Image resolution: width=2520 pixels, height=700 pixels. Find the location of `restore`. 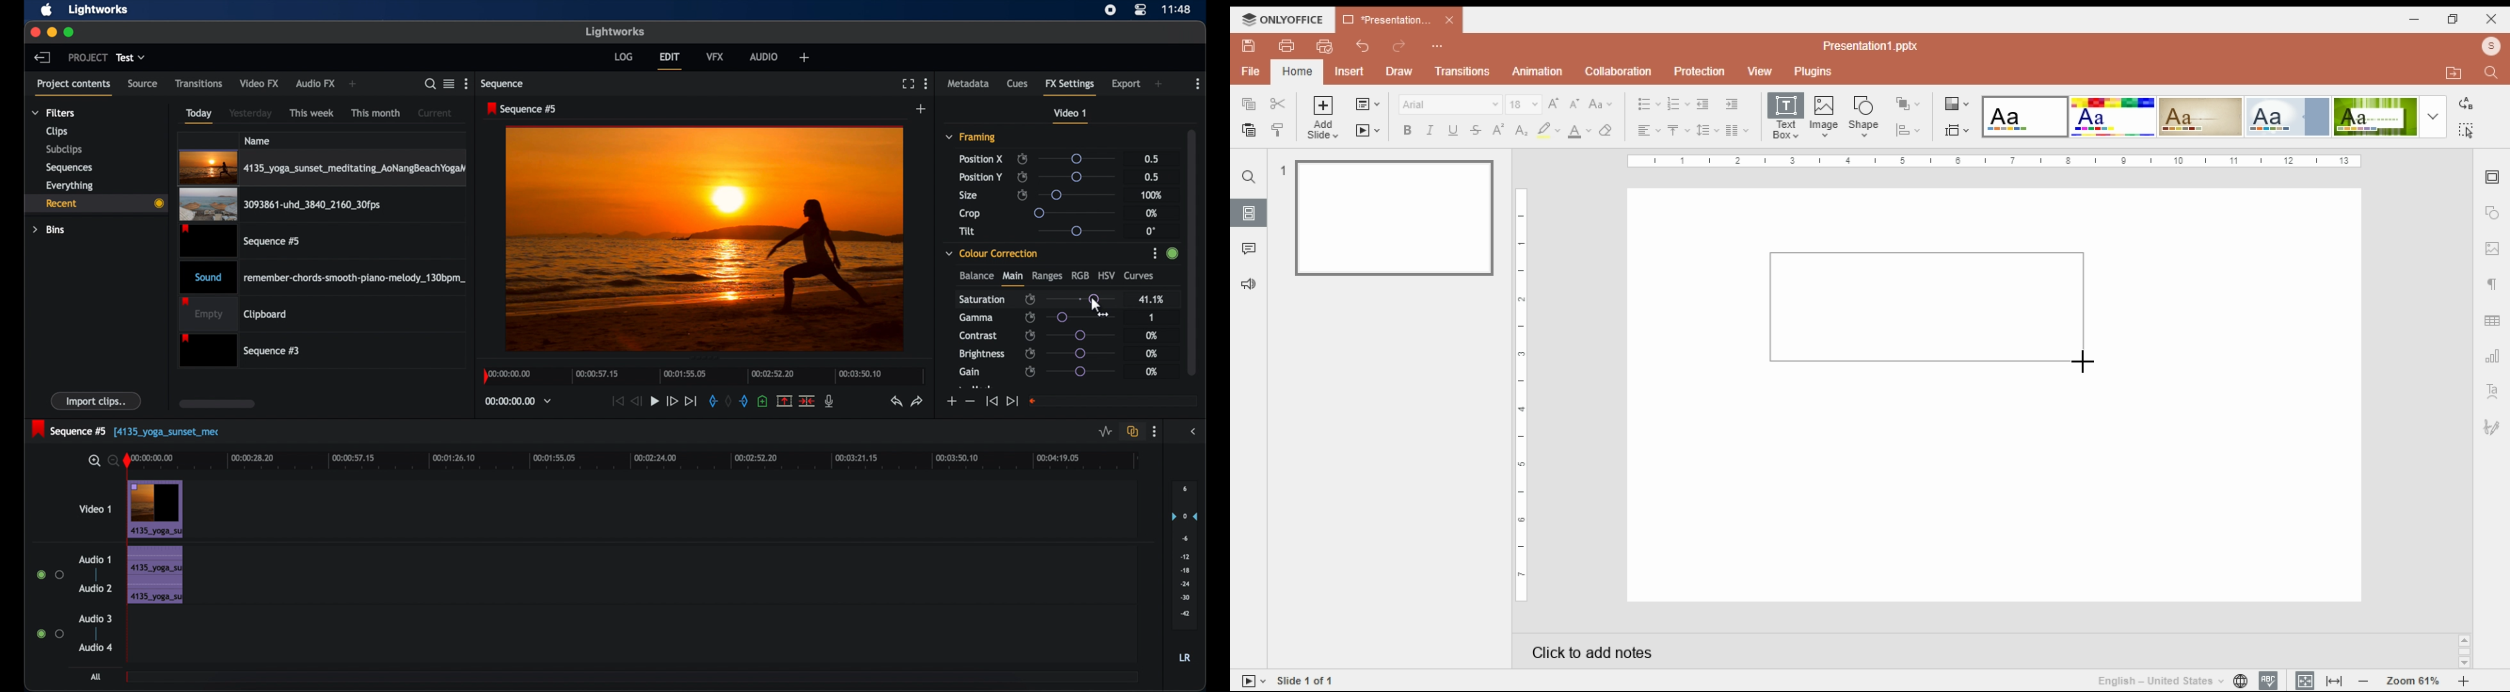

restore is located at coordinates (2454, 20).